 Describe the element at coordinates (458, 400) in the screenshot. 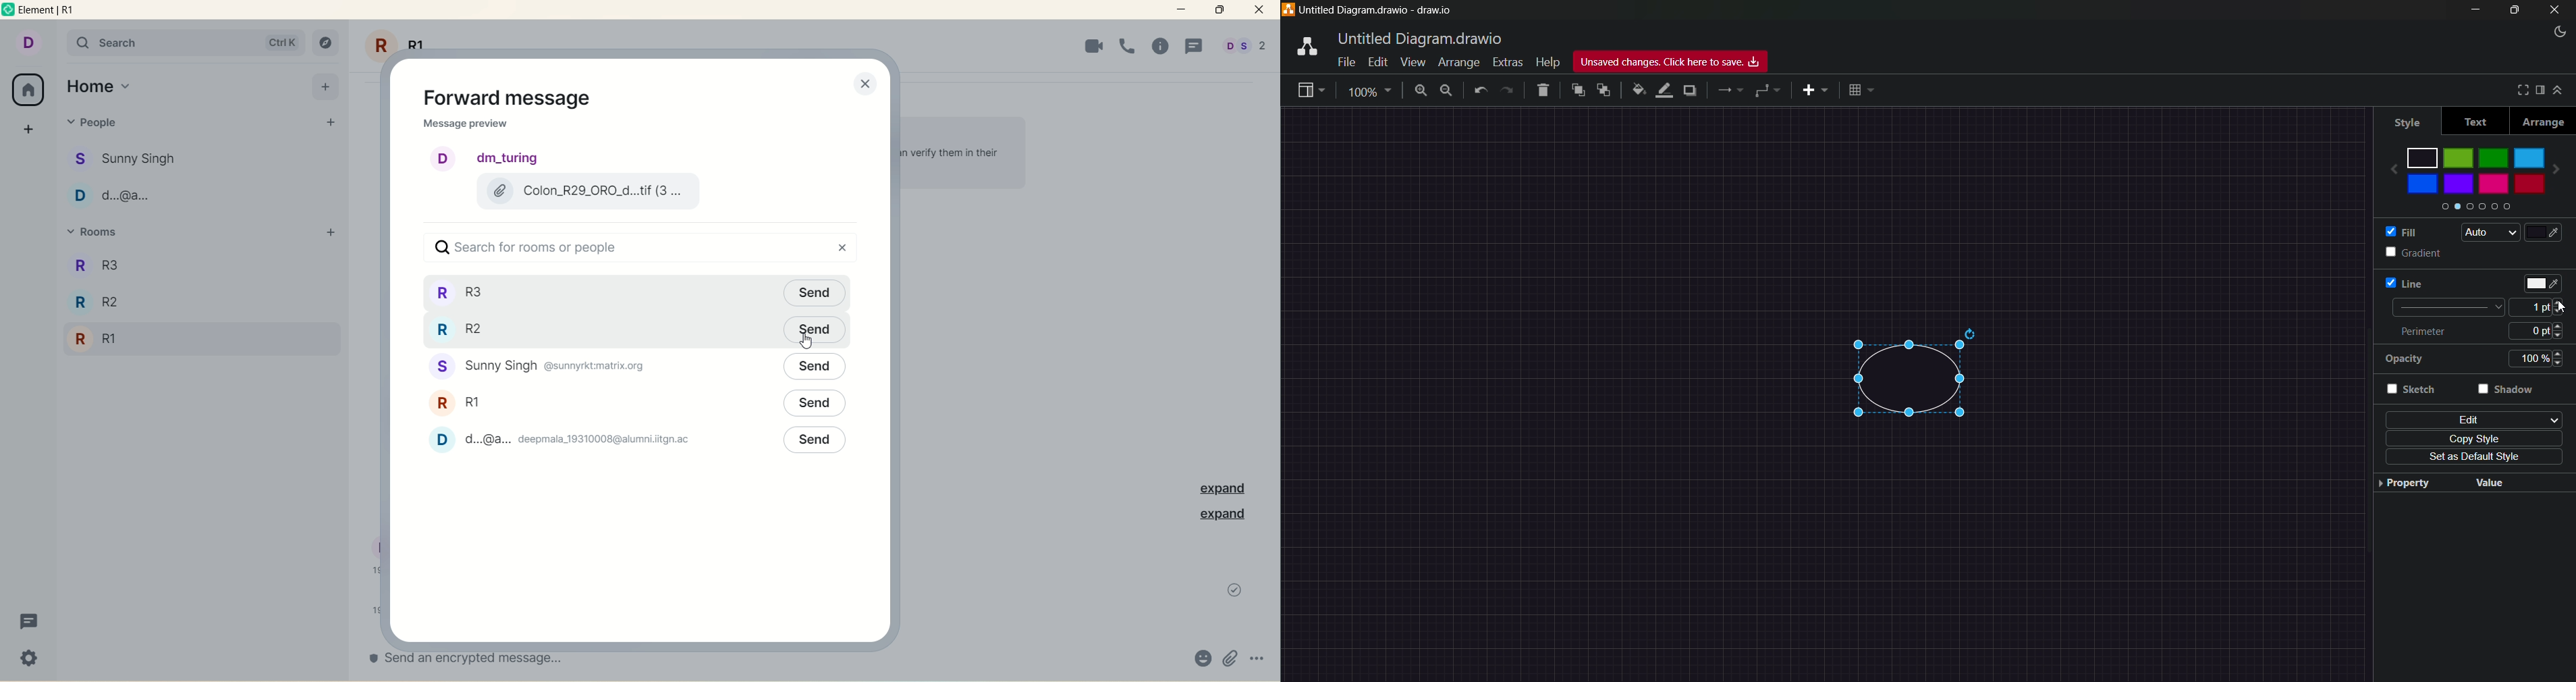

I see `room` at that location.